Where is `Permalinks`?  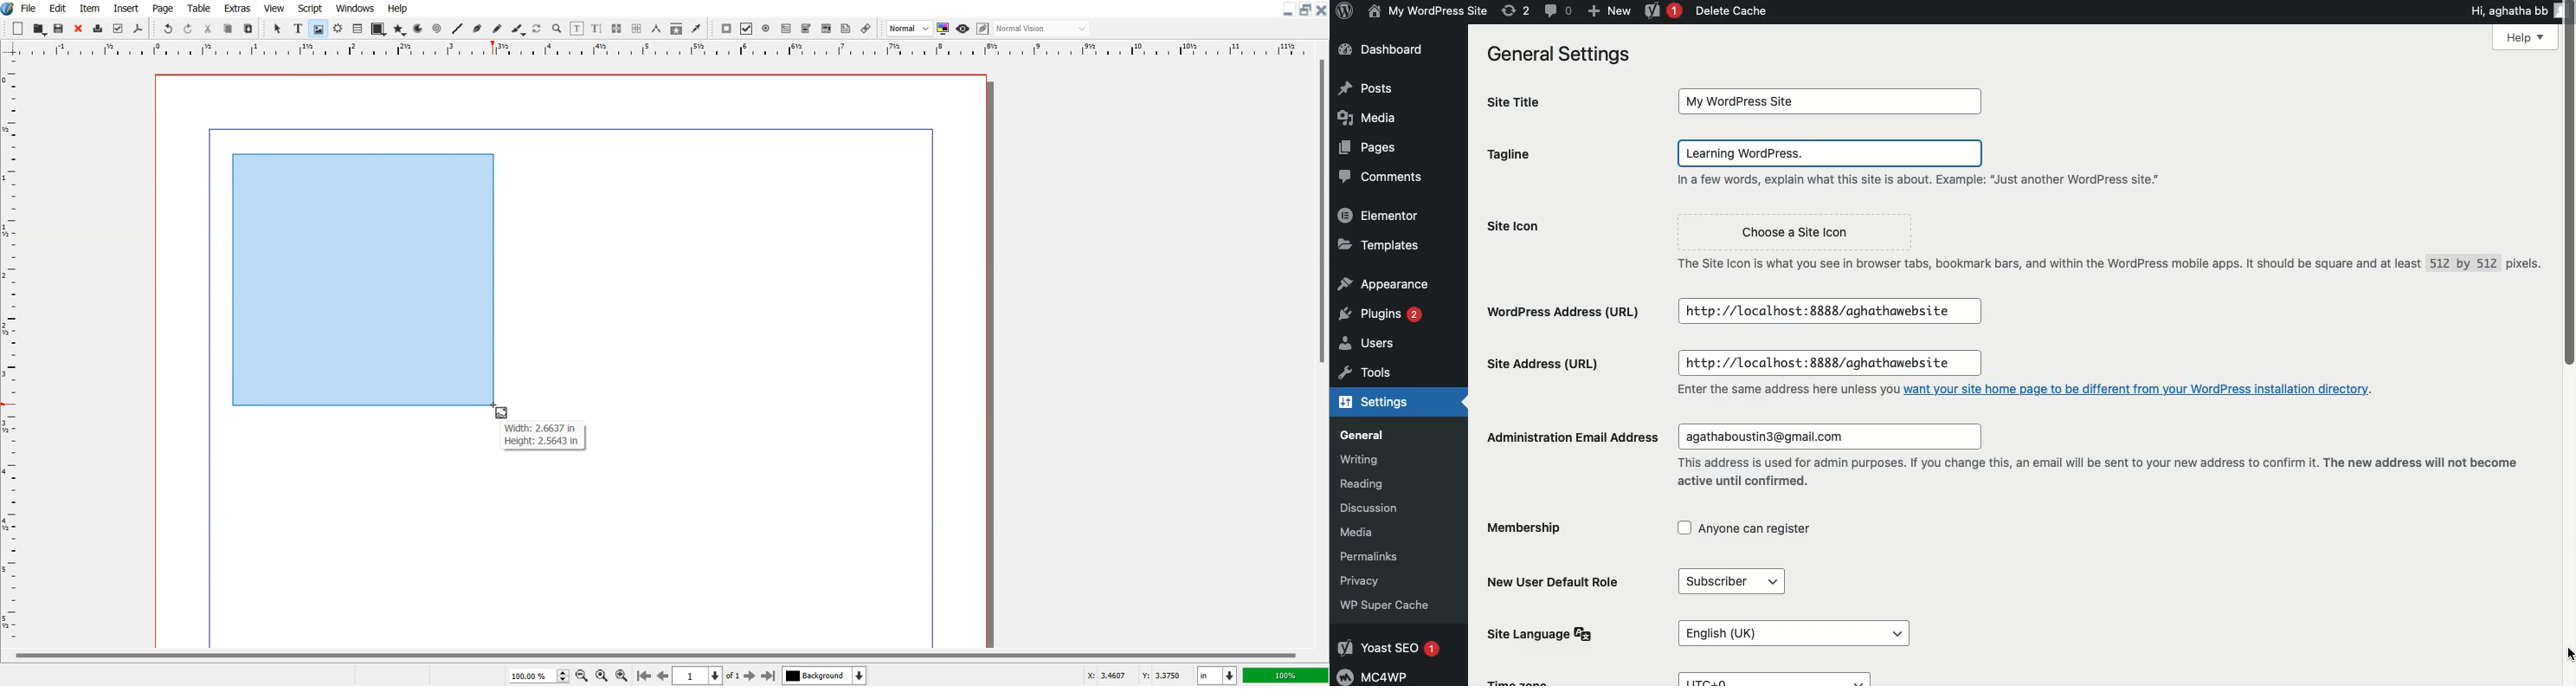 Permalinks is located at coordinates (1373, 557).